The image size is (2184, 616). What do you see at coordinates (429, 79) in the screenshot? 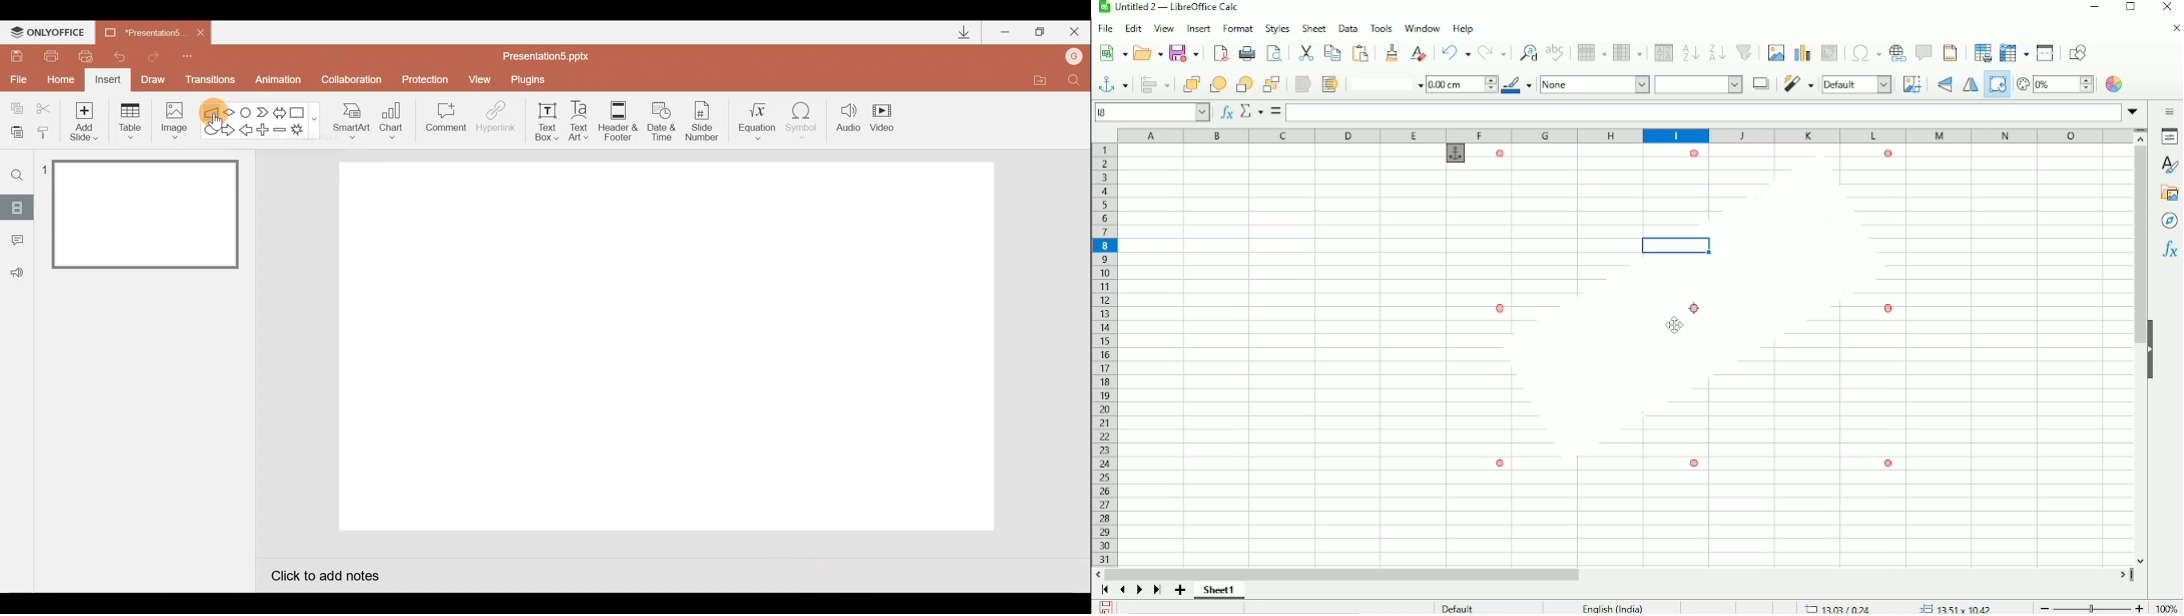
I see `Protection` at bounding box center [429, 79].